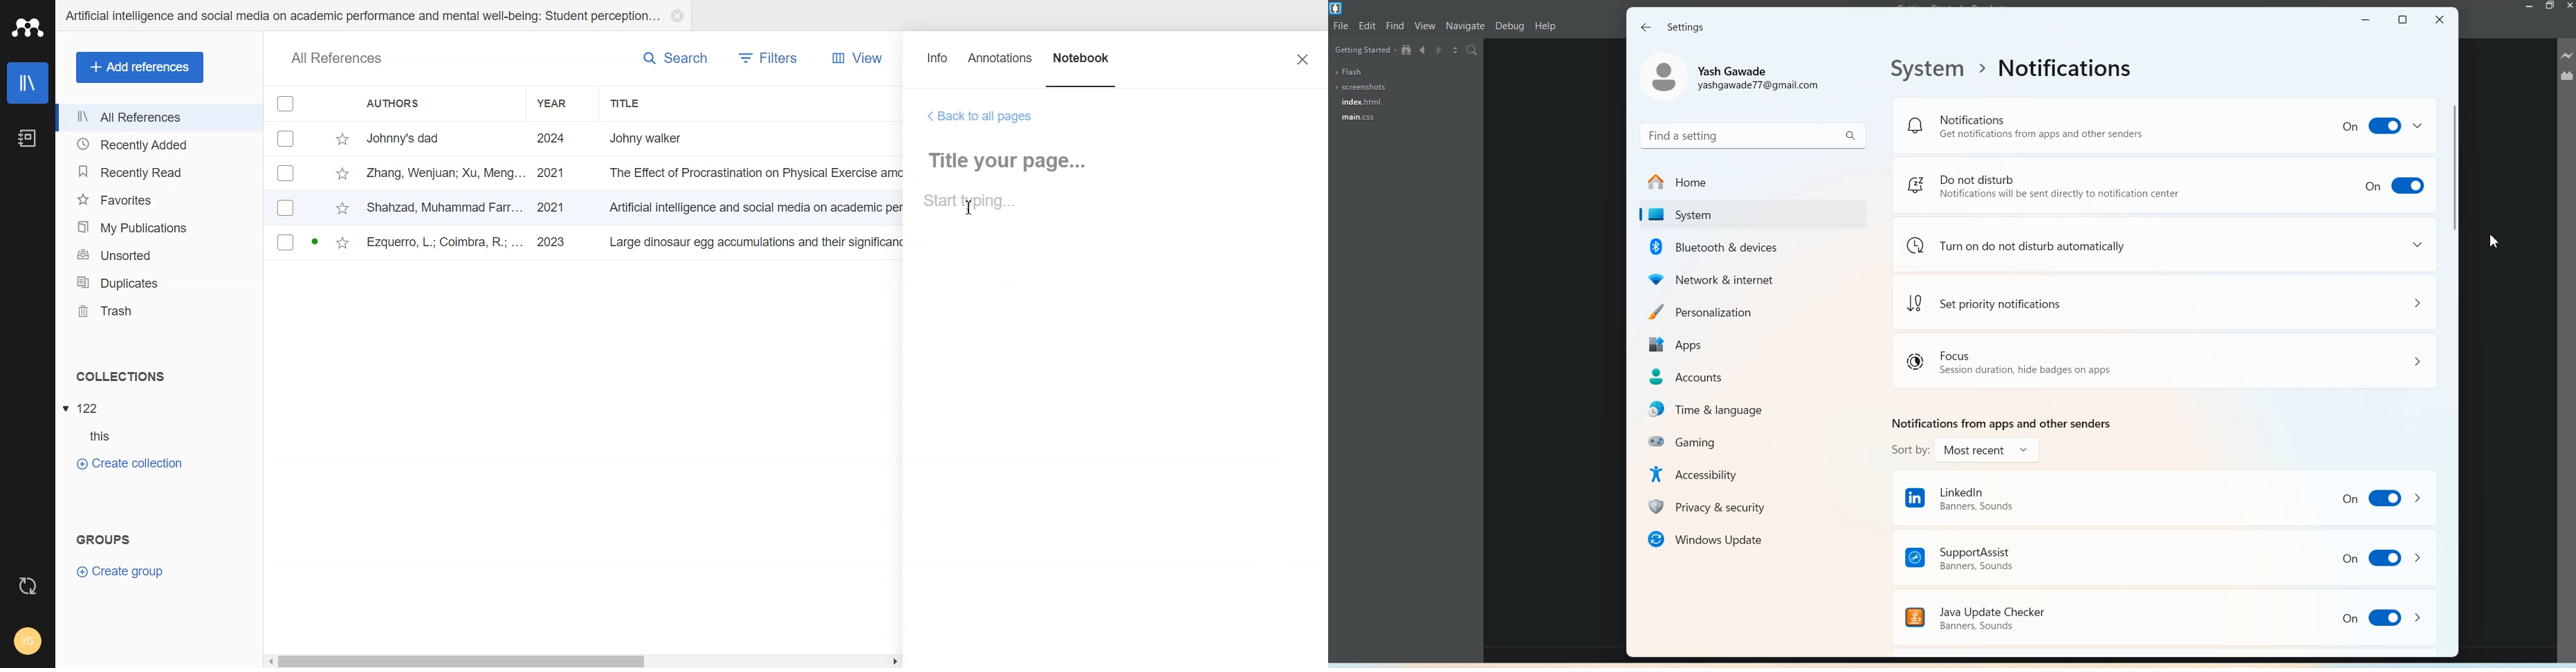  I want to click on star, so click(342, 244).